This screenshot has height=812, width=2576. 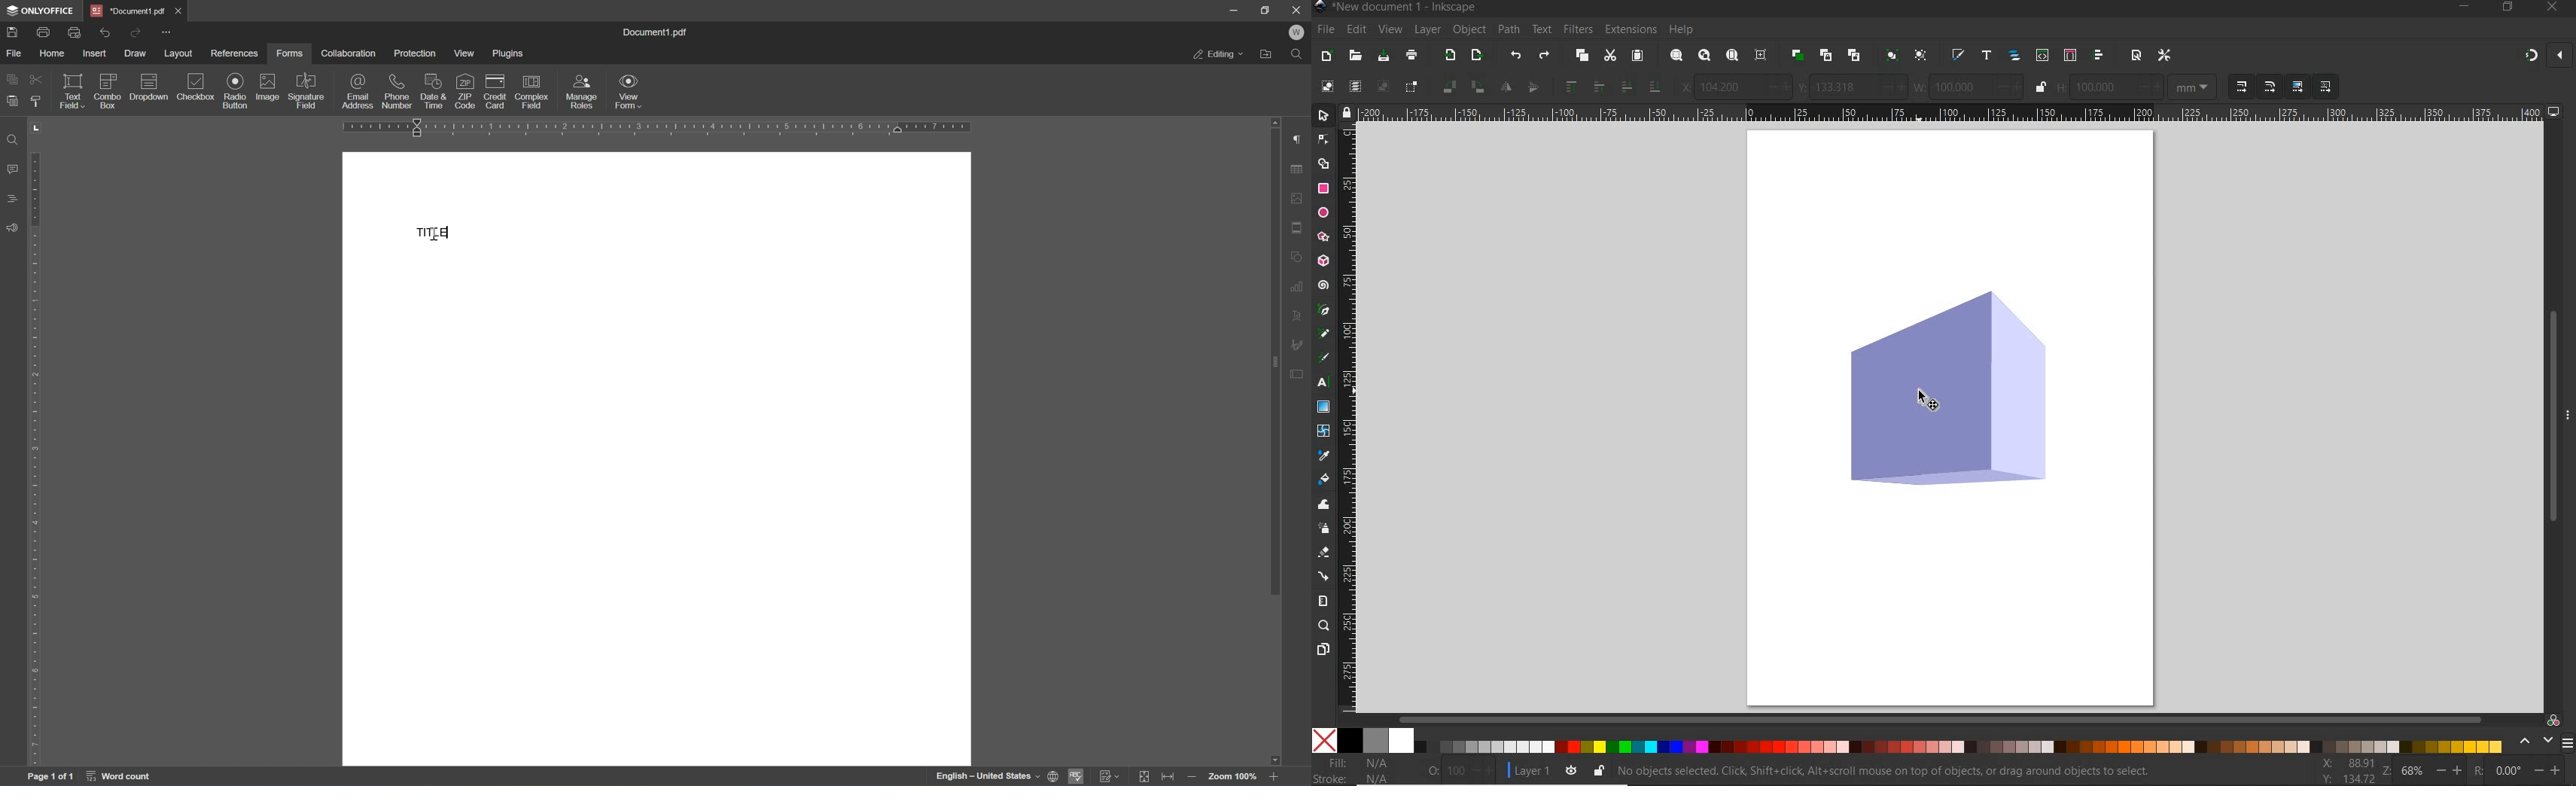 I want to click on find, so click(x=1301, y=53).